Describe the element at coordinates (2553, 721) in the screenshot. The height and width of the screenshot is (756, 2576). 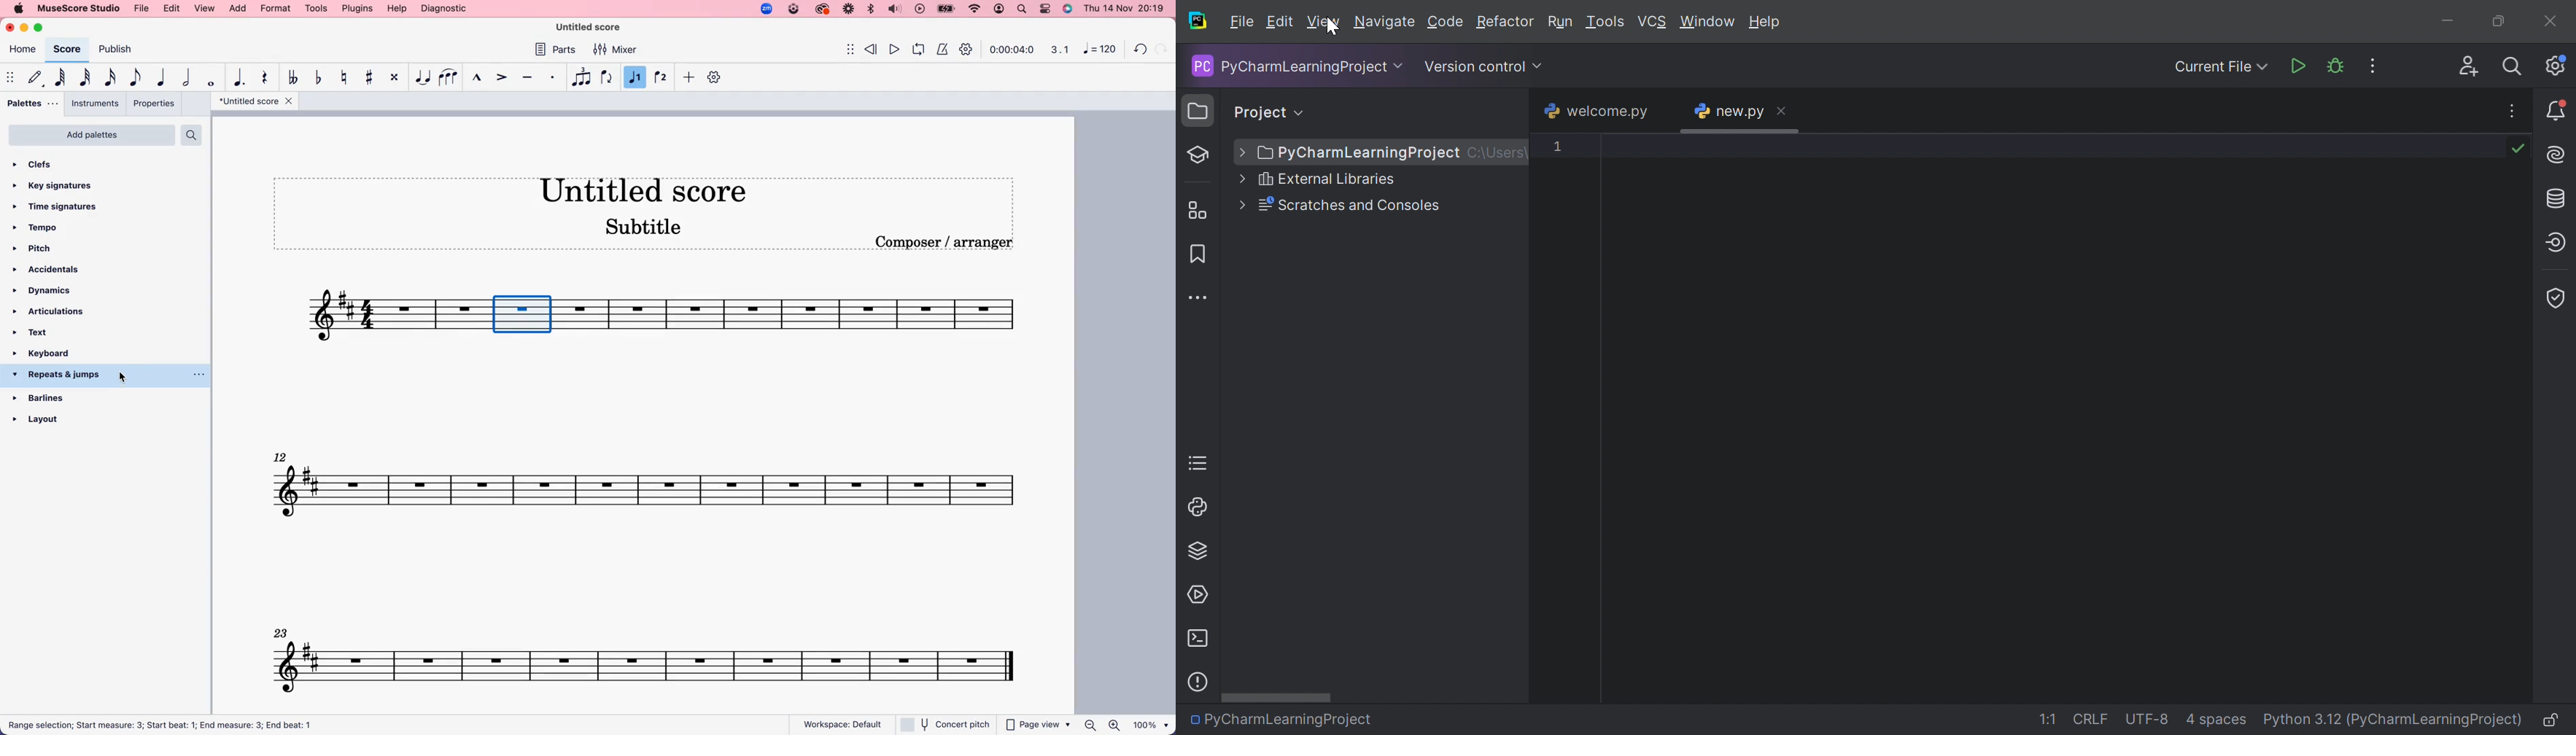
I see `Make file read-only` at that location.